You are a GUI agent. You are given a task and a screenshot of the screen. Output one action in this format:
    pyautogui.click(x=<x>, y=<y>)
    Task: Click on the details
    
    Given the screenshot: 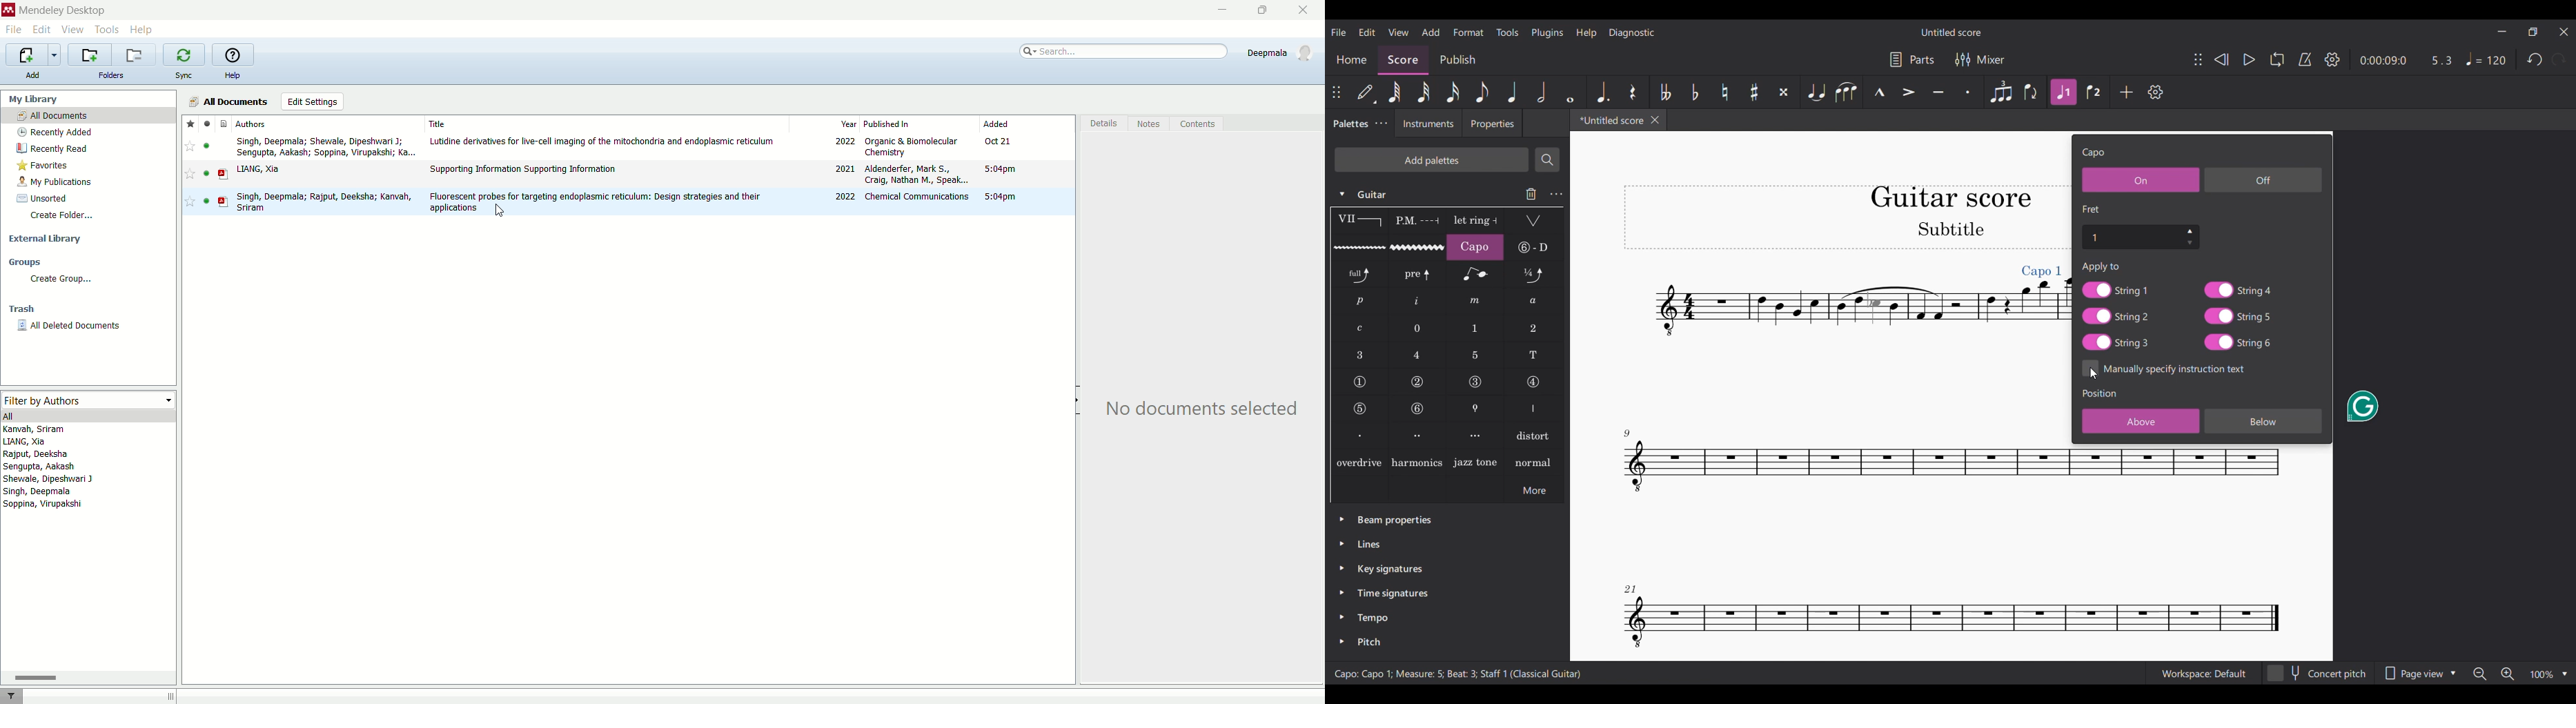 What is the action you would take?
    pyautogui.click(x=1102, y=125)
    